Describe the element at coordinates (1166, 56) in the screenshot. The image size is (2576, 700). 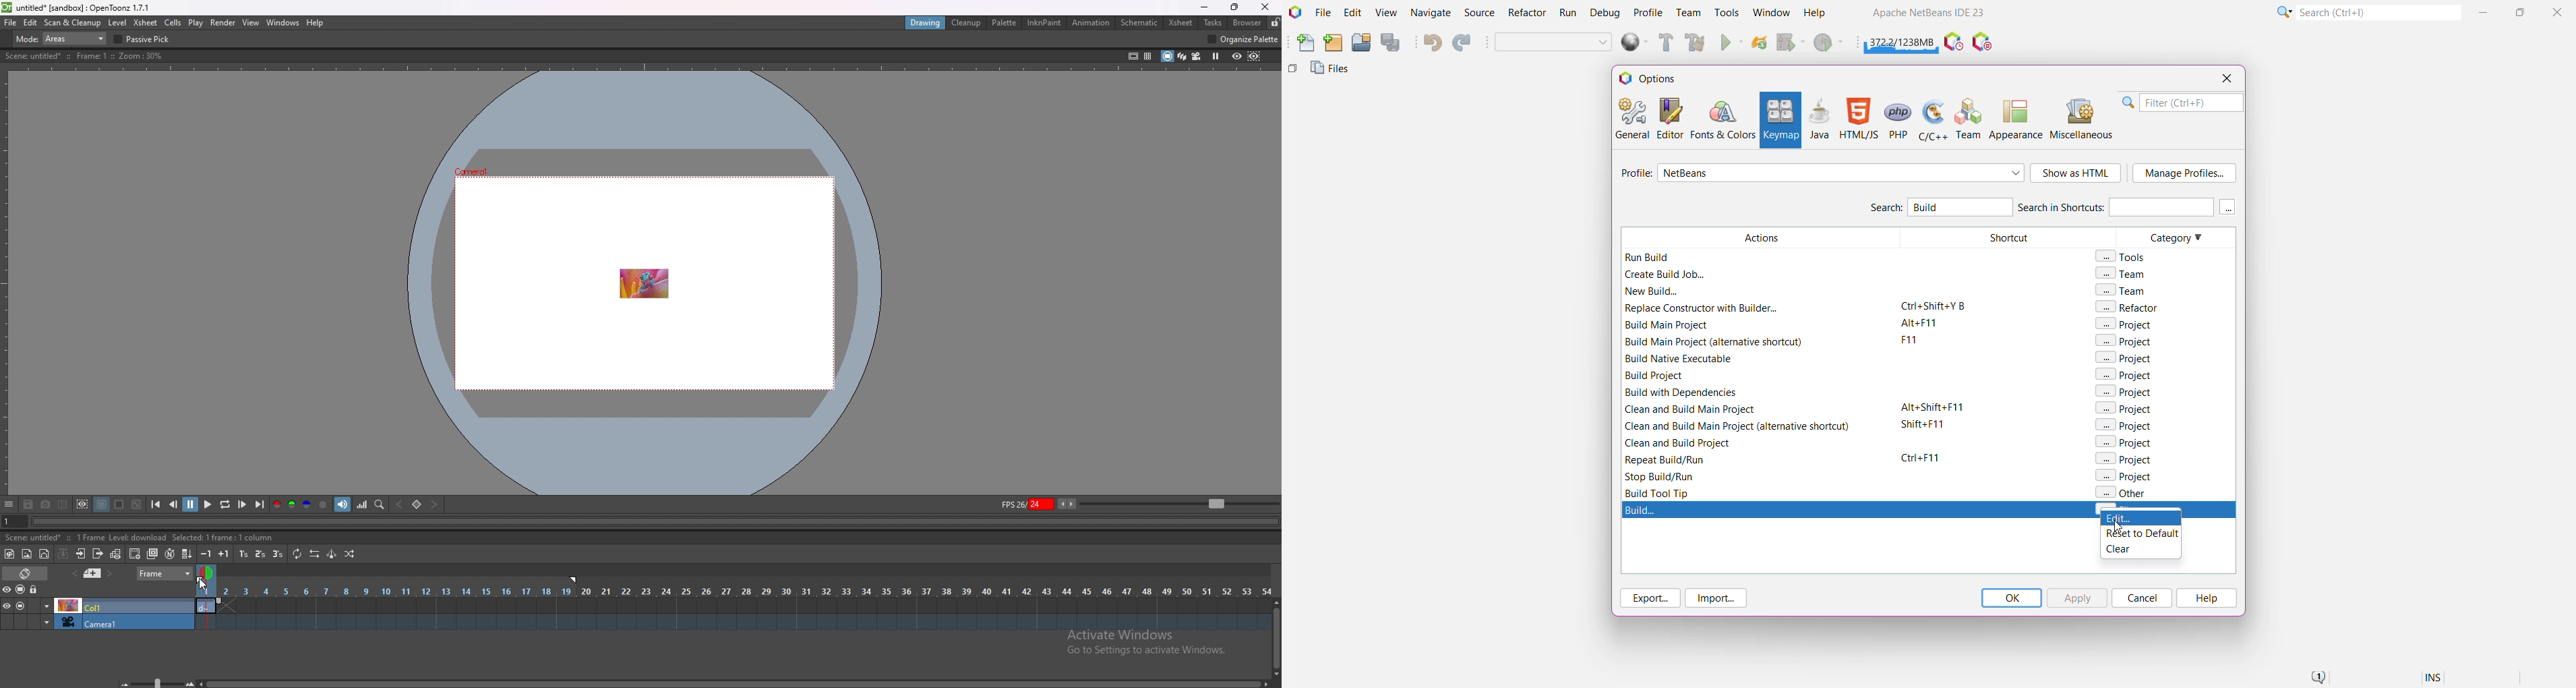
I see `camera stand view` at that location.